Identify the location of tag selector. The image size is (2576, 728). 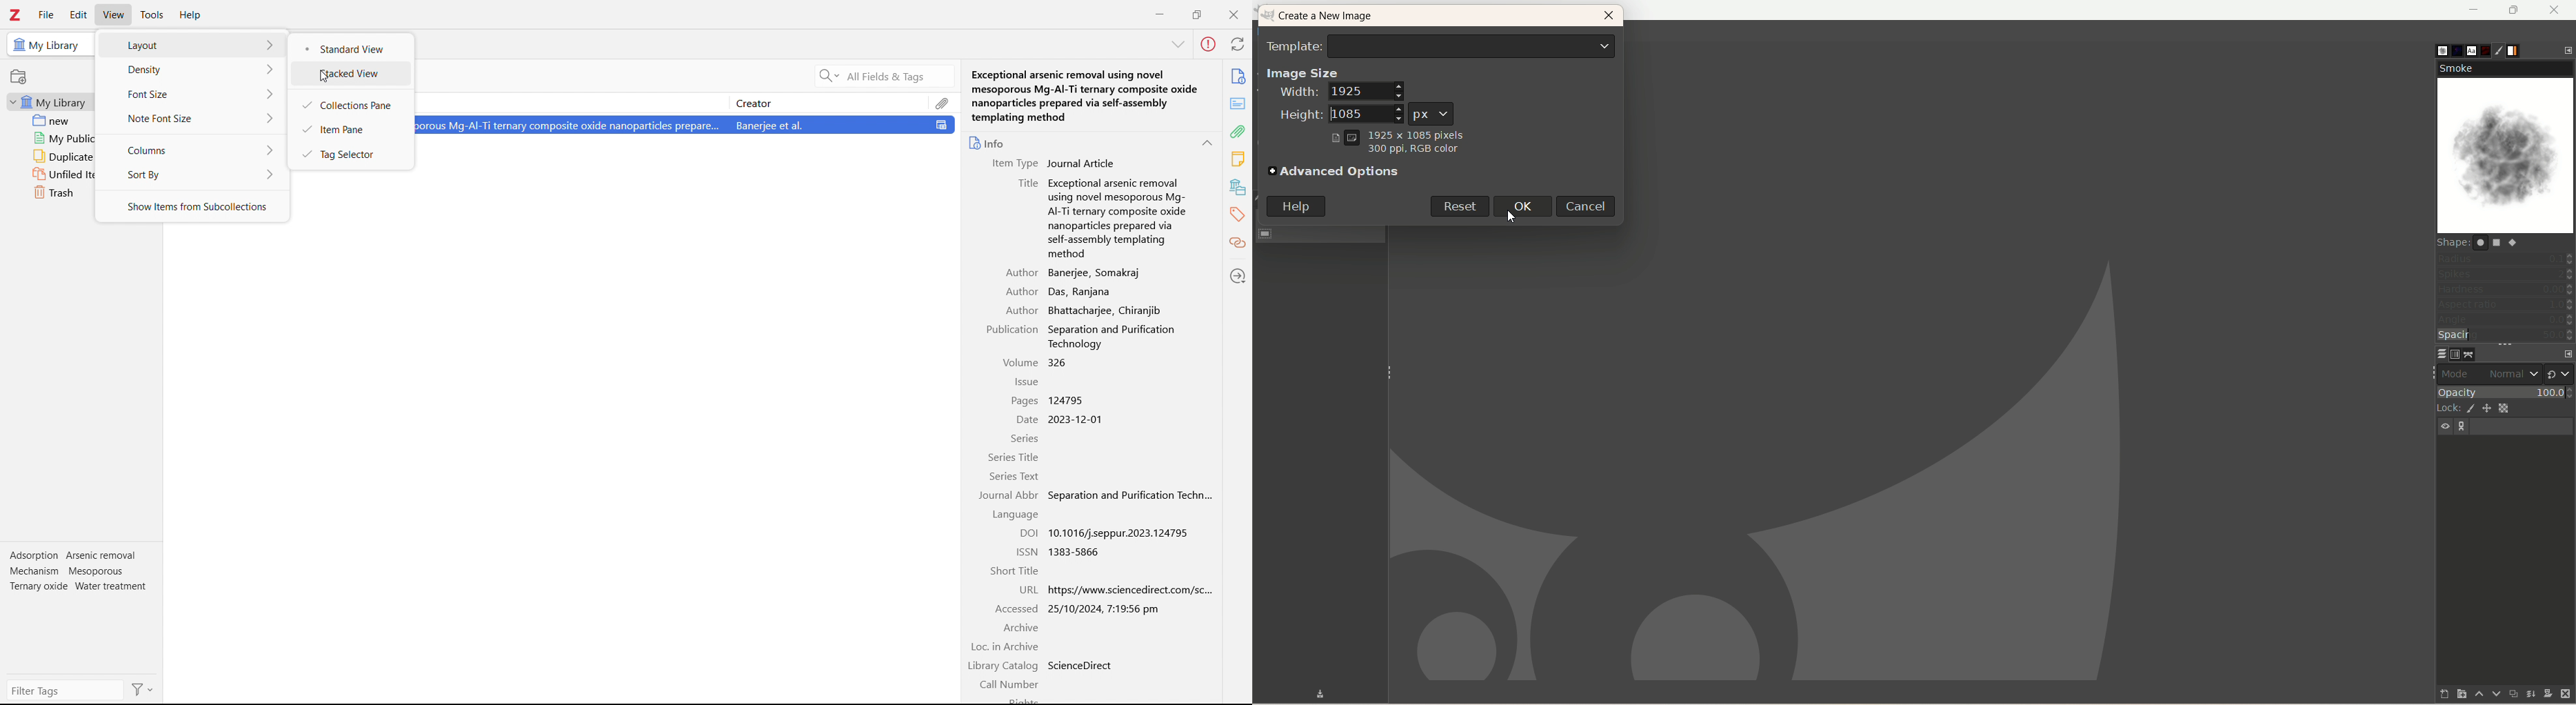
(349, 153).